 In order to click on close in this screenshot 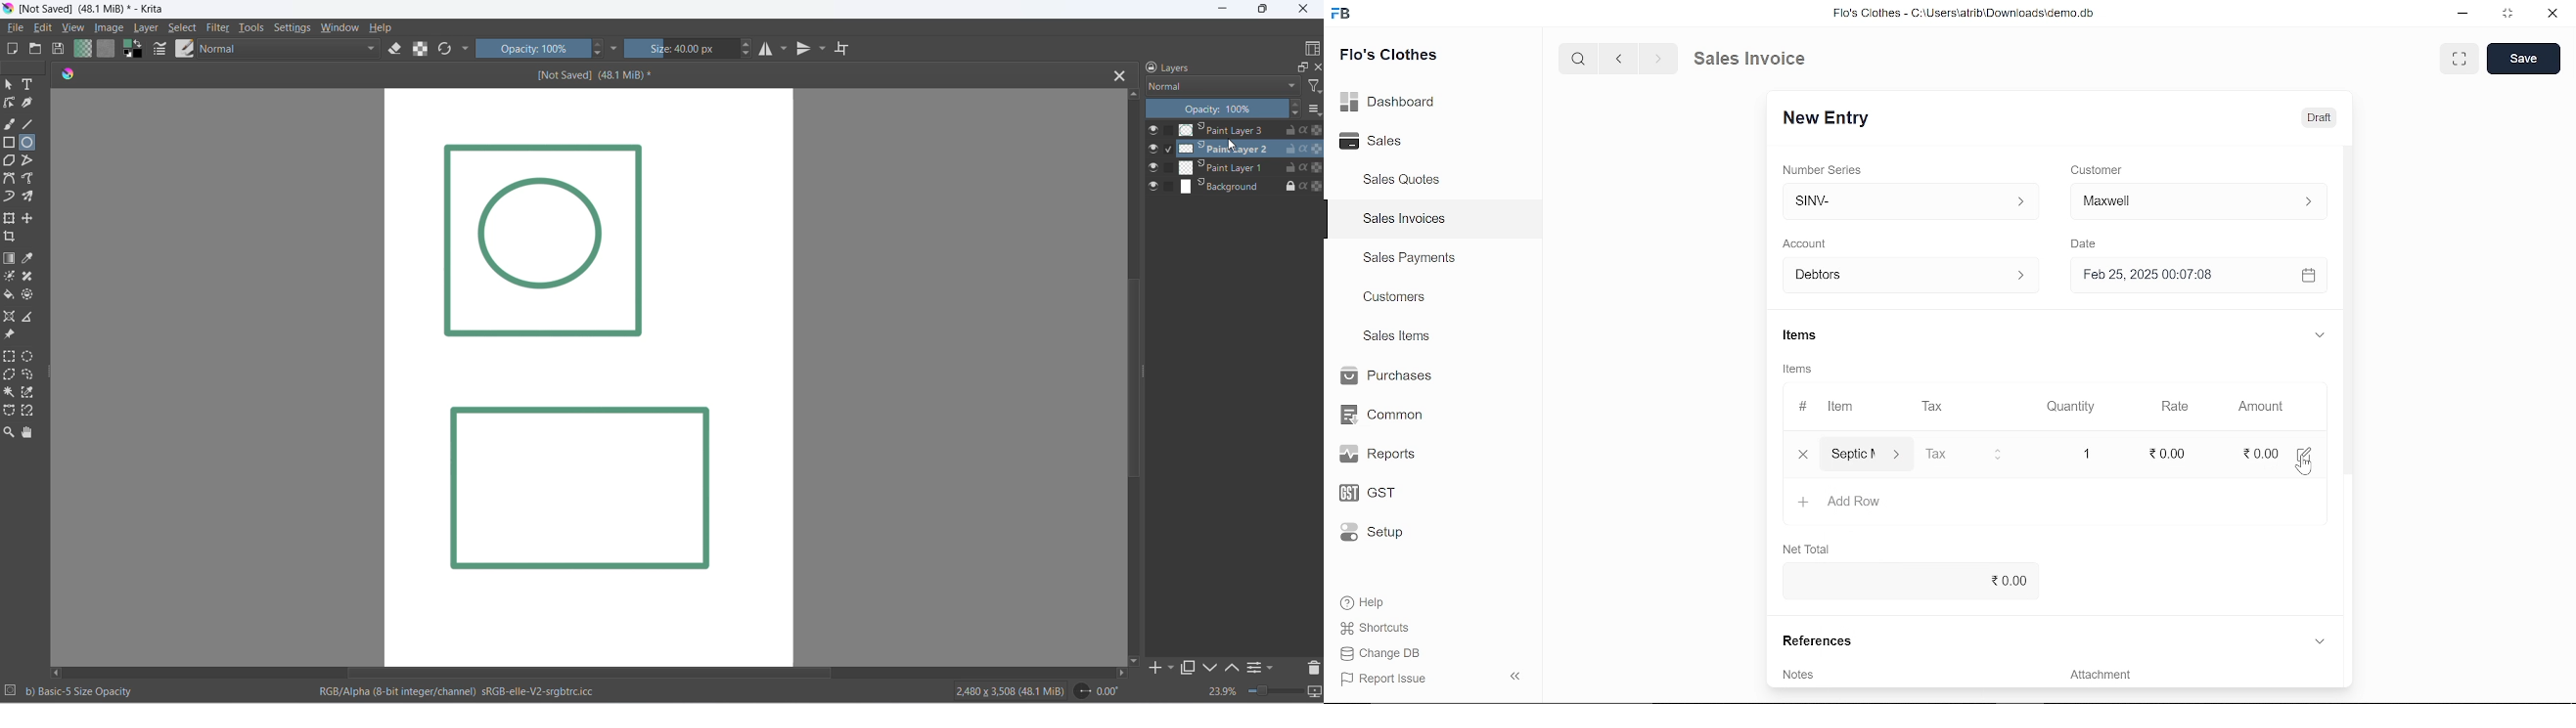, I will do `click(1802, 455)`.